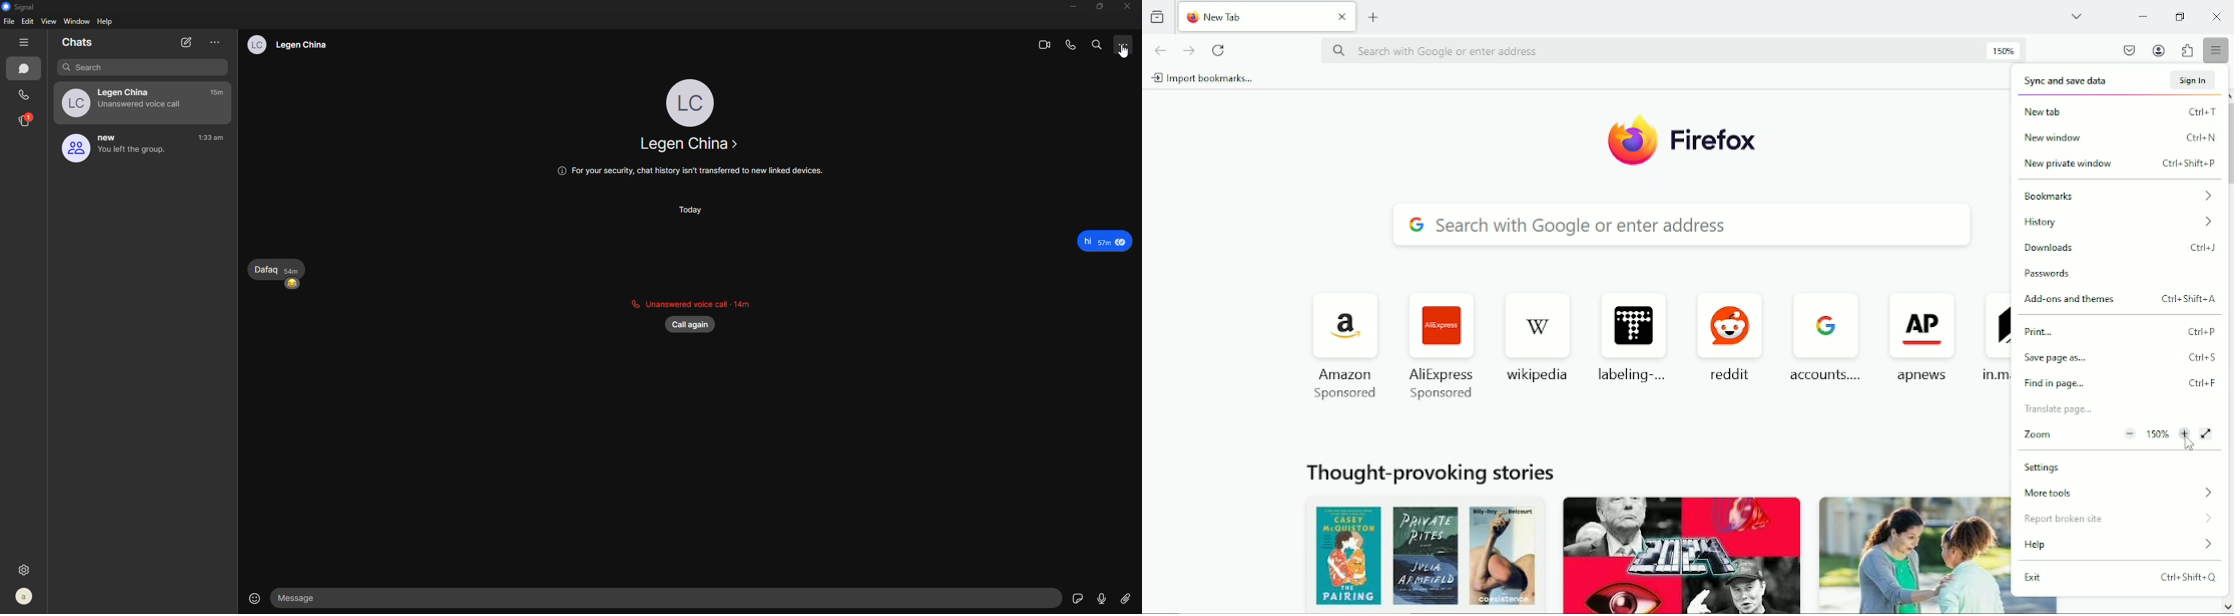  What do you see at coordinates (24, 594) in the screenshot?
I see `profile` at bounding box center [24, 594].